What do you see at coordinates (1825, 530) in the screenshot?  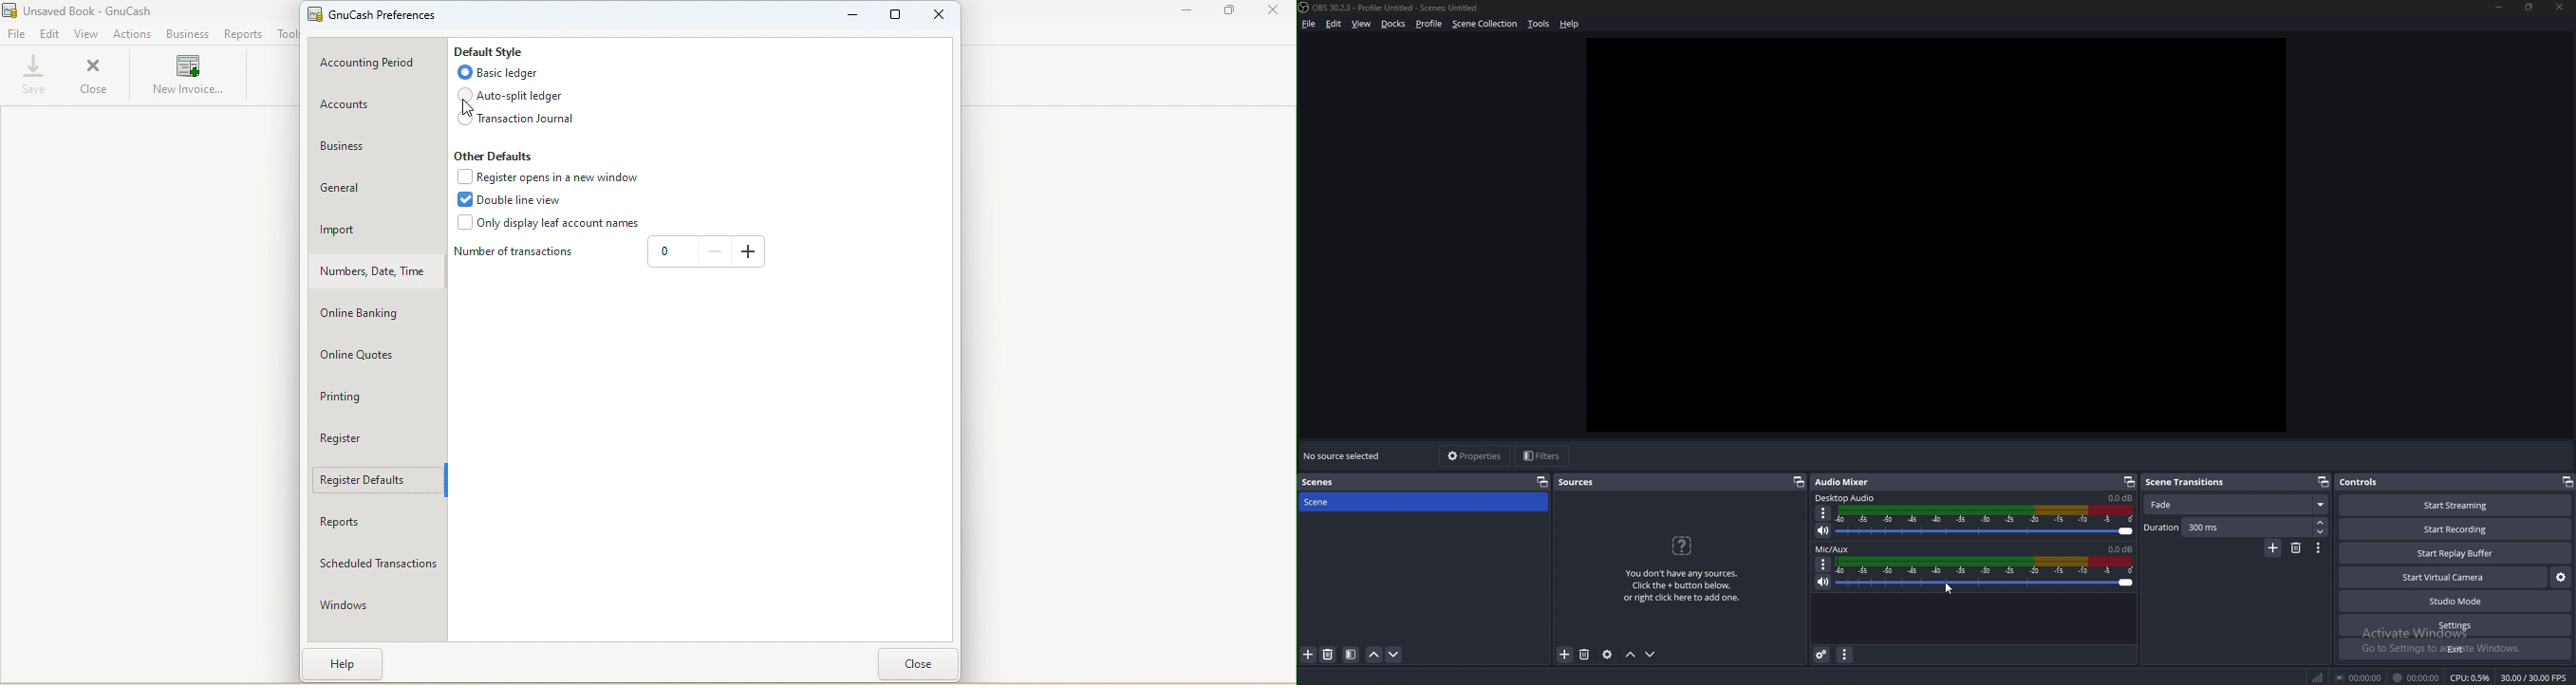 I see `mute` at bounding box center [1825, 530].